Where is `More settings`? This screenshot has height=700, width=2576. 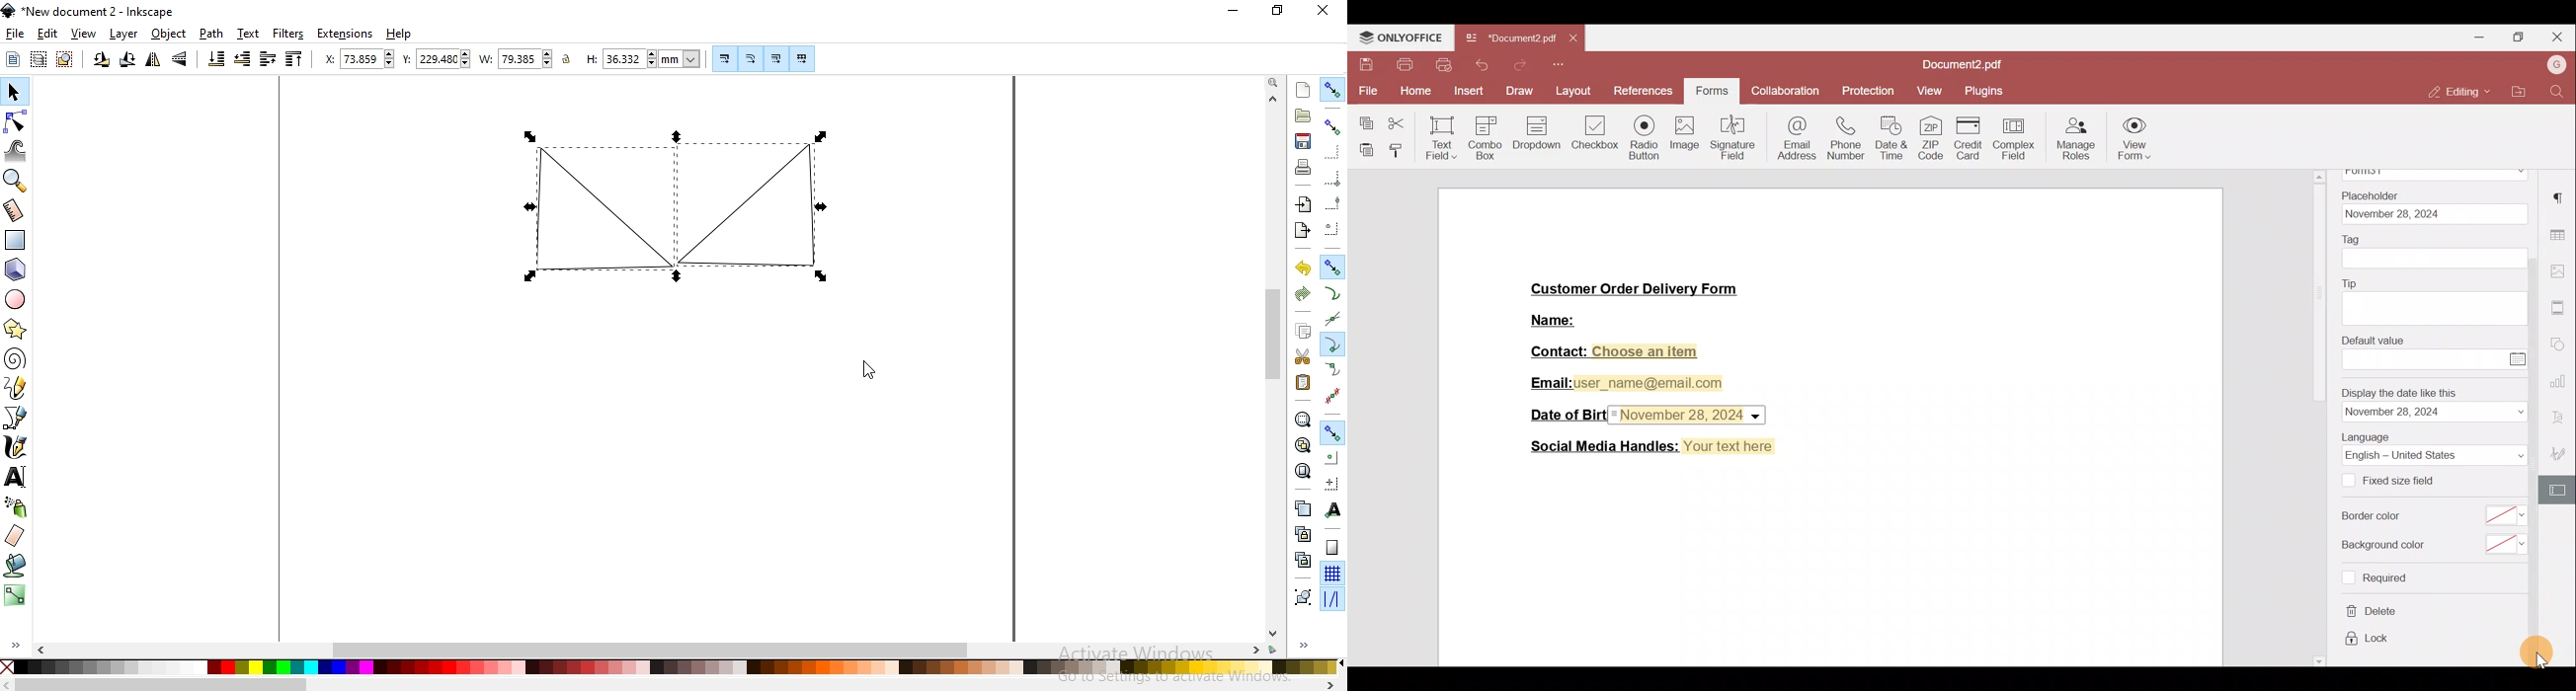
More settings is located at coordinates (2560, 308).